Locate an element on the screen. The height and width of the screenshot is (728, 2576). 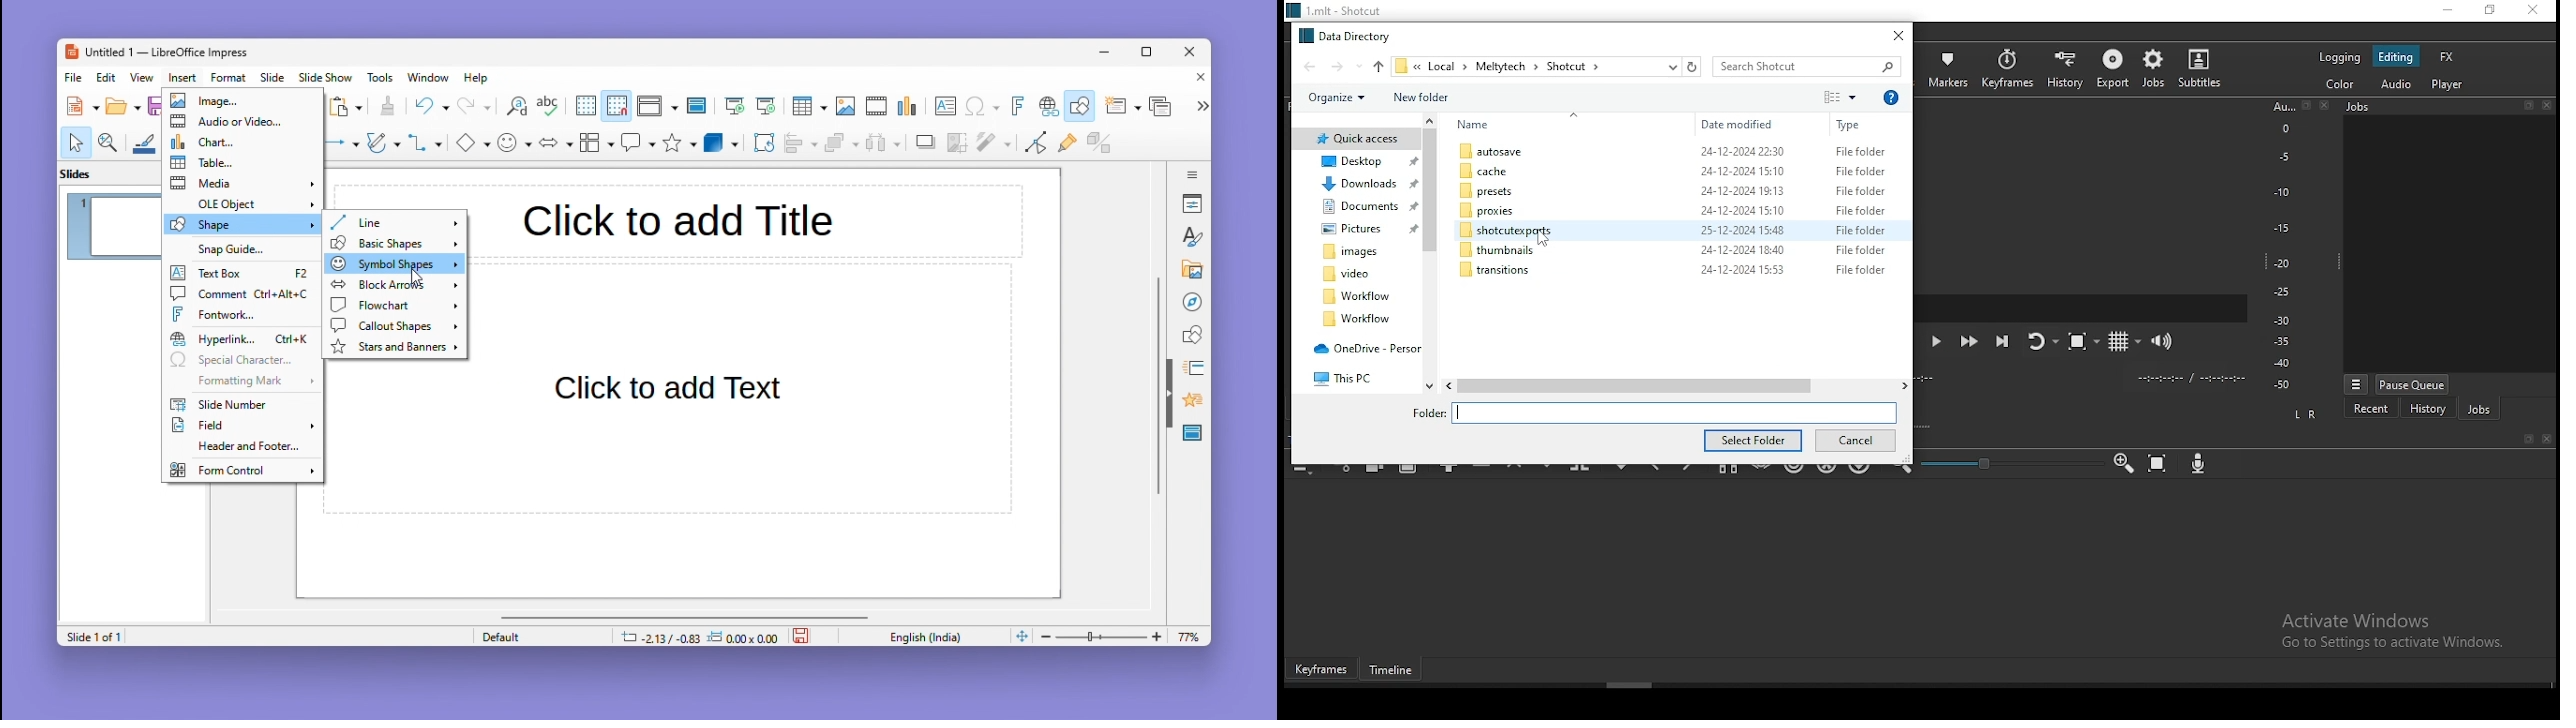
View is located at coordinates (145, 77).